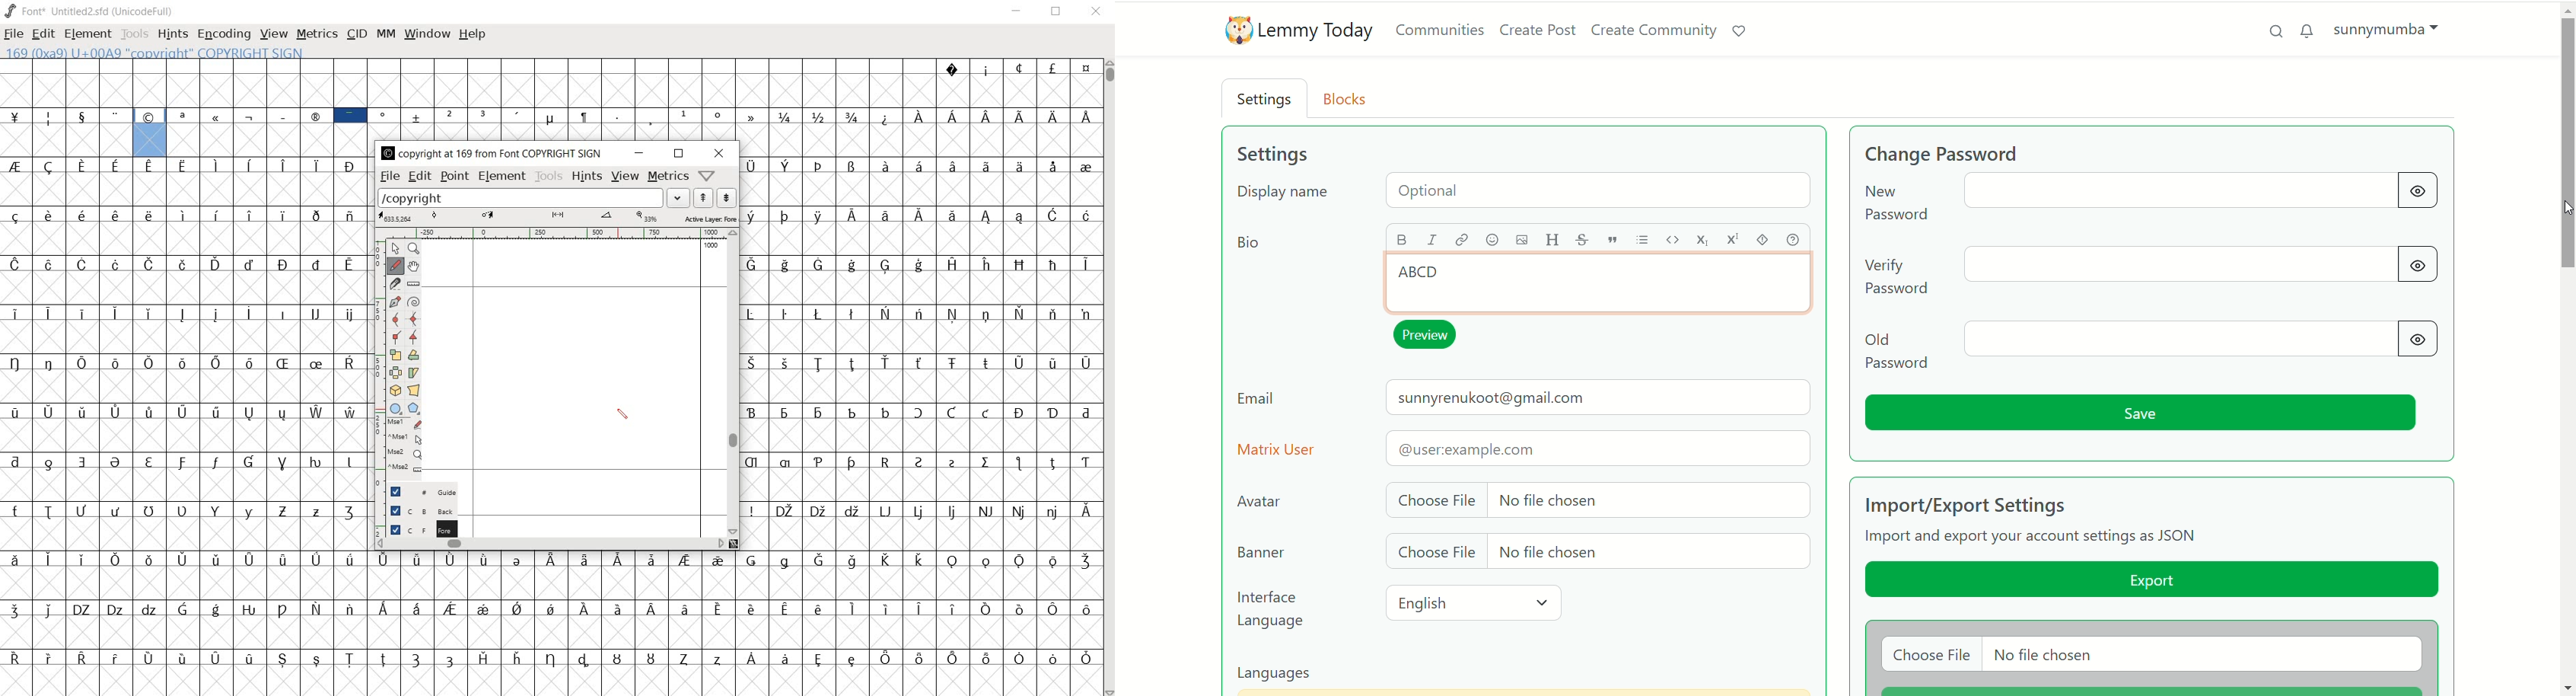  I want to click on active layer:FOREGROUND, so click(557, 217).